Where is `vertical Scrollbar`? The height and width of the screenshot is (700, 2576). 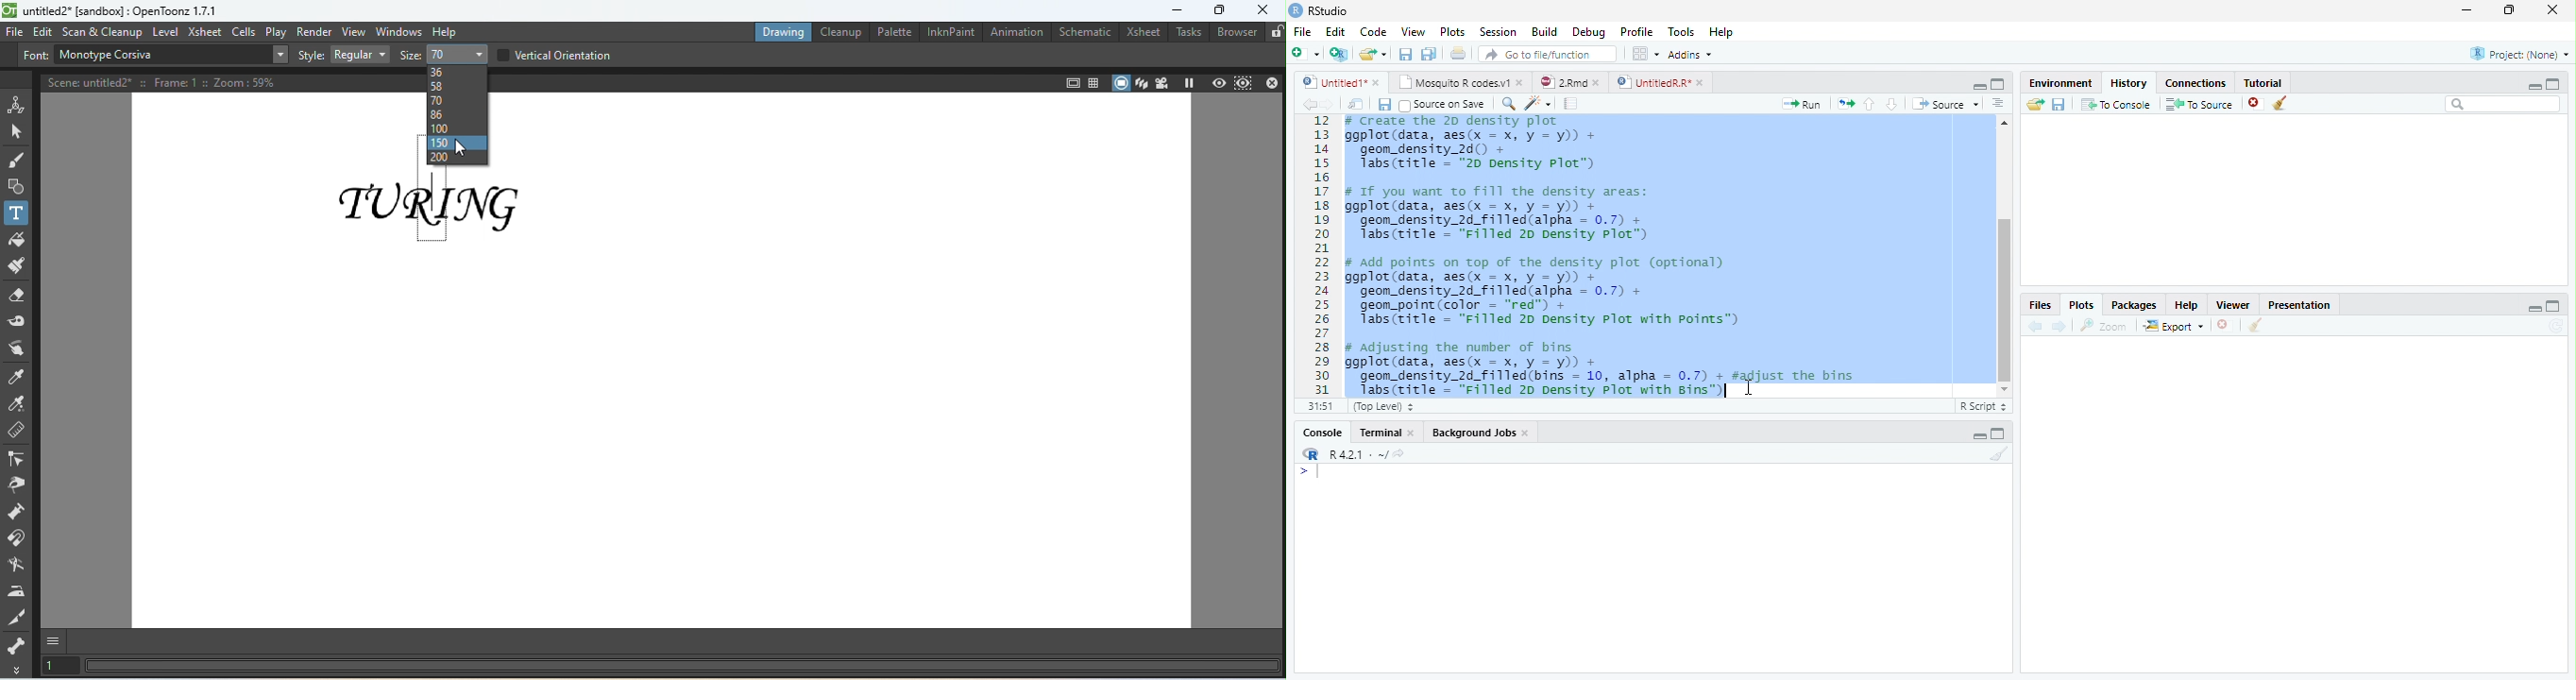 vertical Scrollbar is located at coordinates (2005, 299).